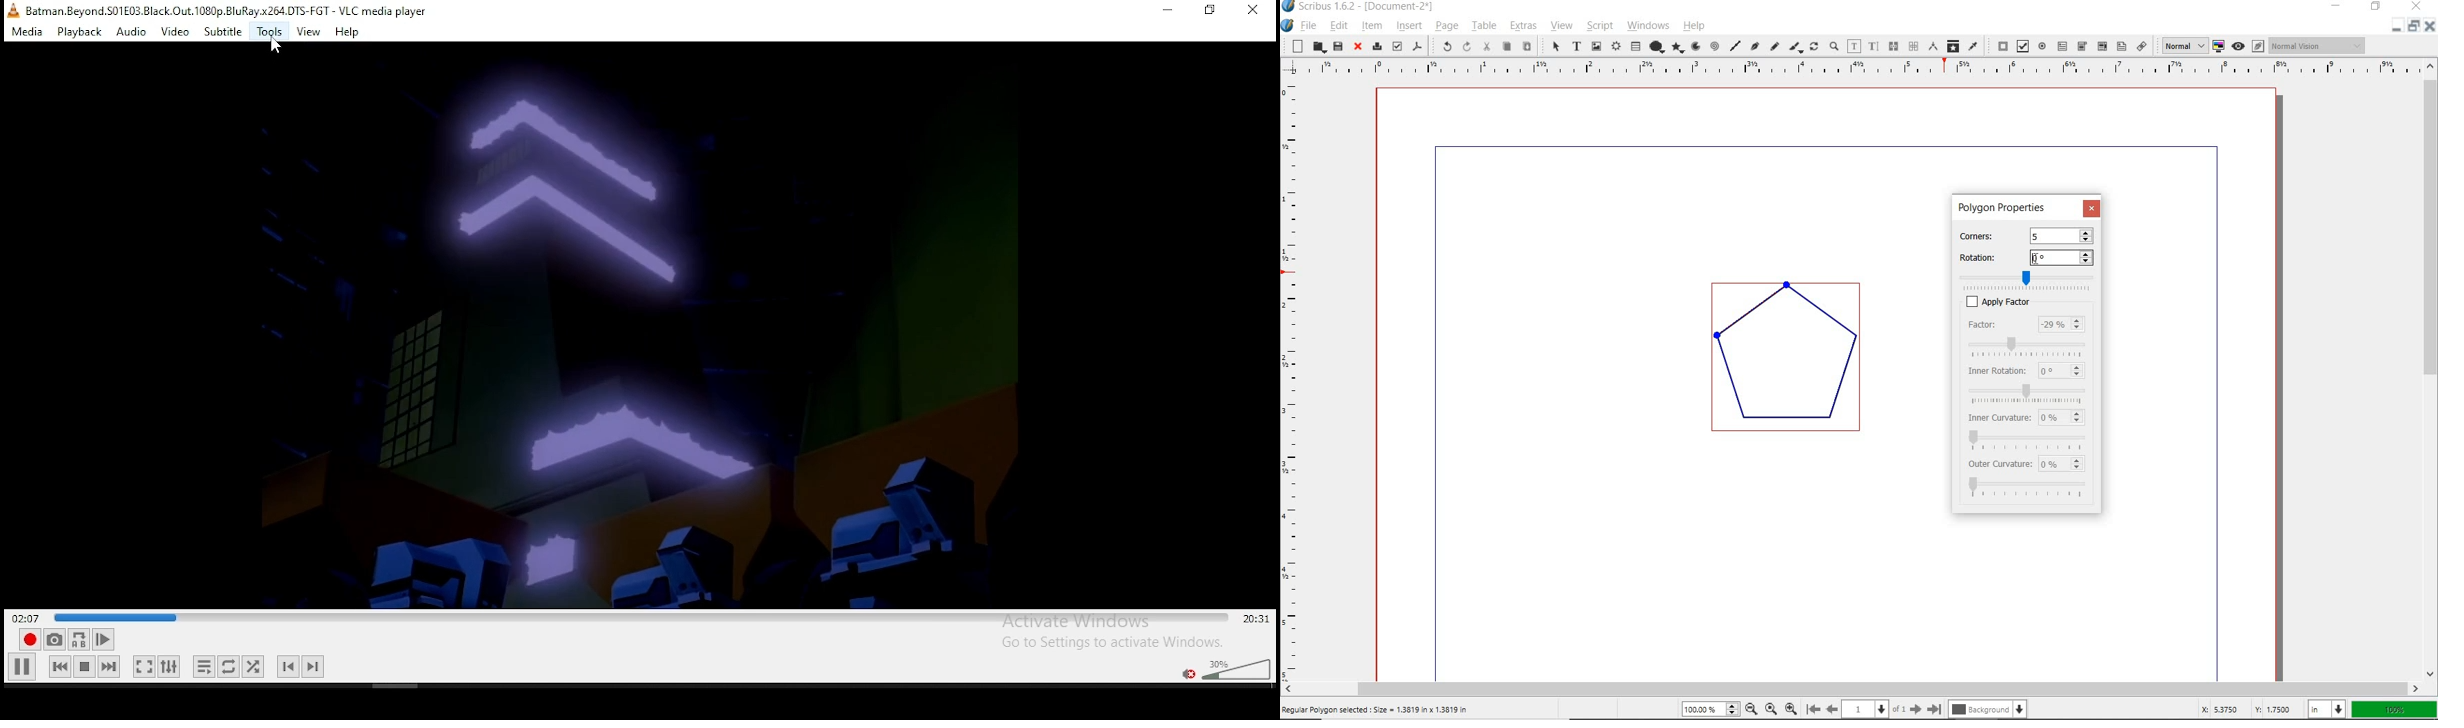 The width and height of the screenshot is (2464, 728). What do you see at coordinates (1796, 47) in the screenshot?
I see `calligraphic line` at bounding box center [1796, 47].